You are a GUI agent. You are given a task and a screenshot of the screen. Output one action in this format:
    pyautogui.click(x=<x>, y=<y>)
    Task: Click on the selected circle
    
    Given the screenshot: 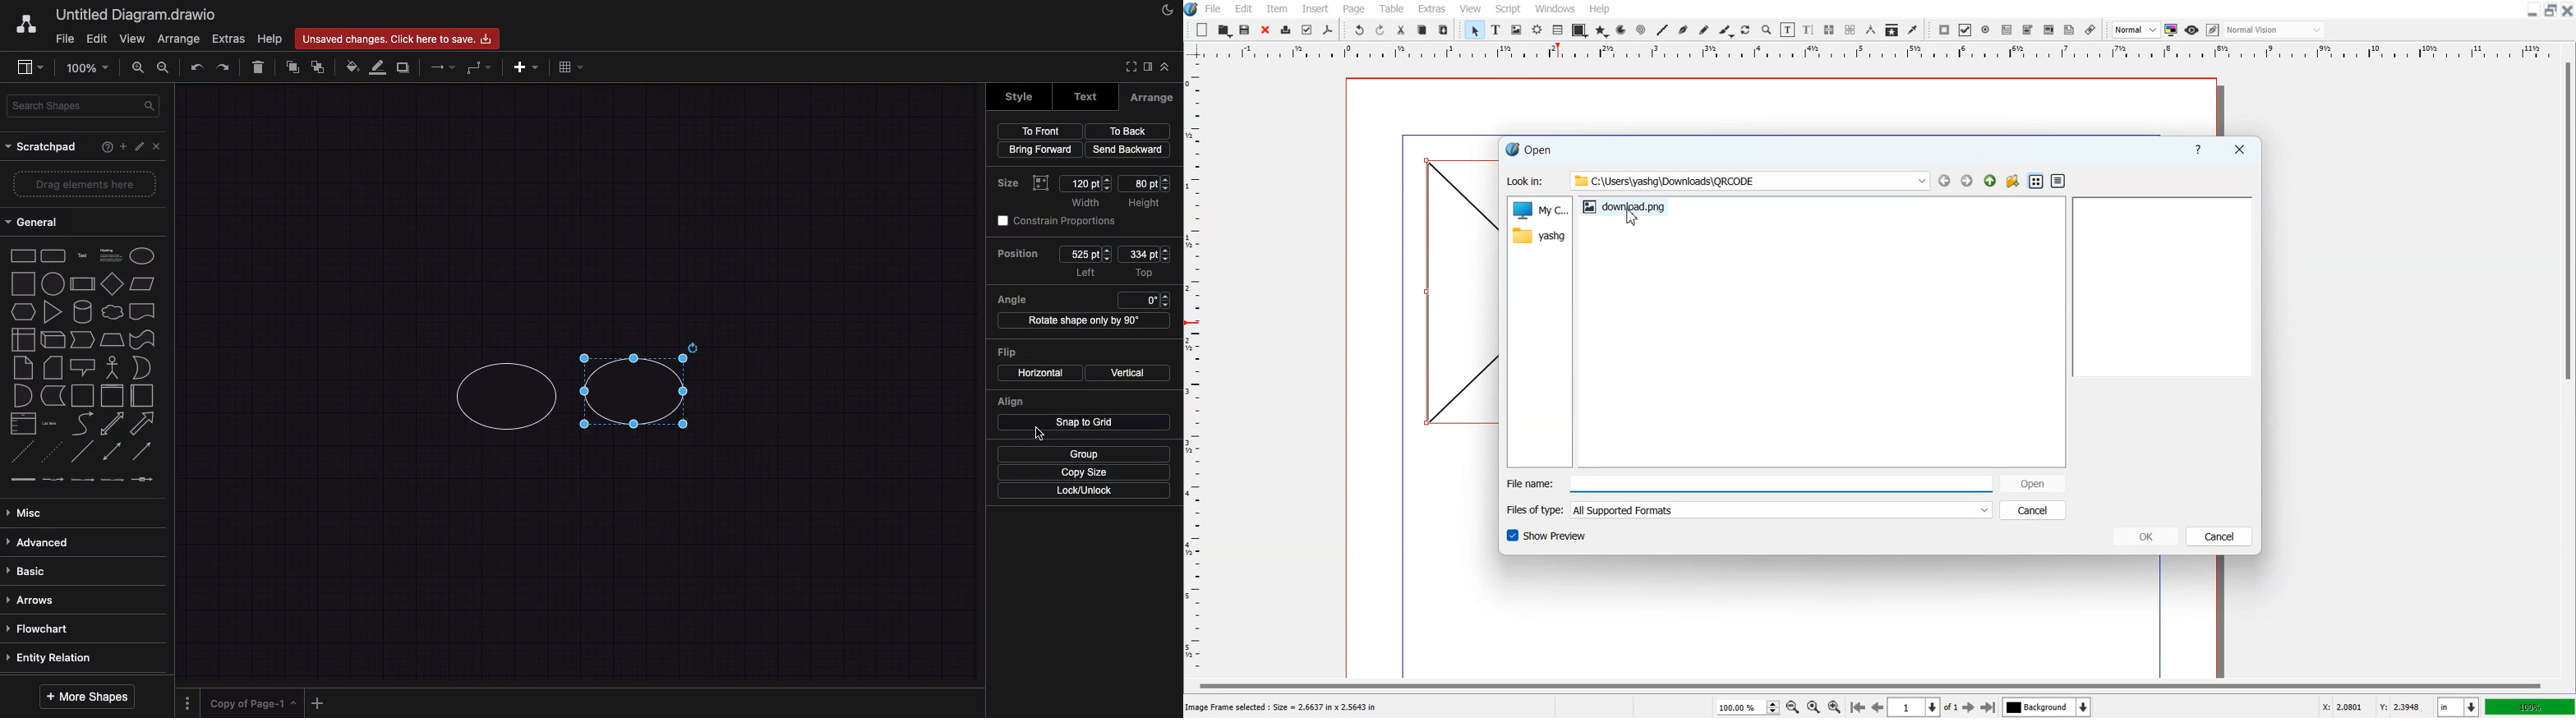 What is the action you would take?
    pyautogui.click(x=640, y=384)
    